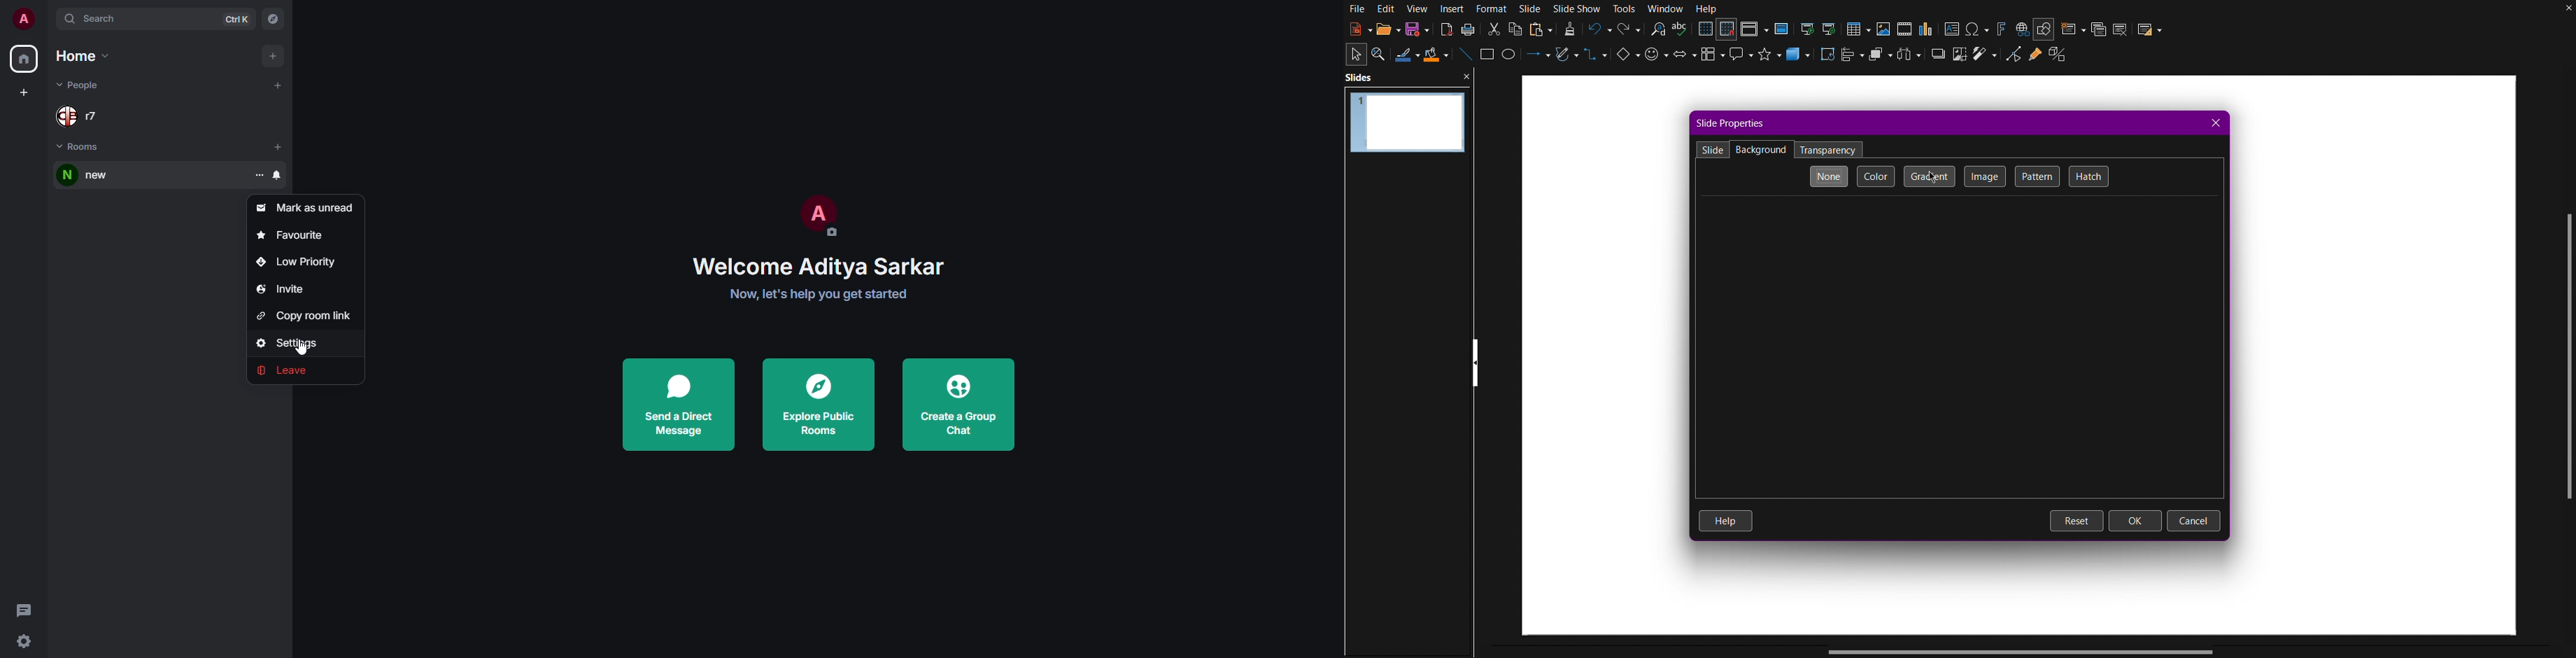  Describe the element at coordinates (1531, 8) in the screenshot. I see `Slide` at that location.